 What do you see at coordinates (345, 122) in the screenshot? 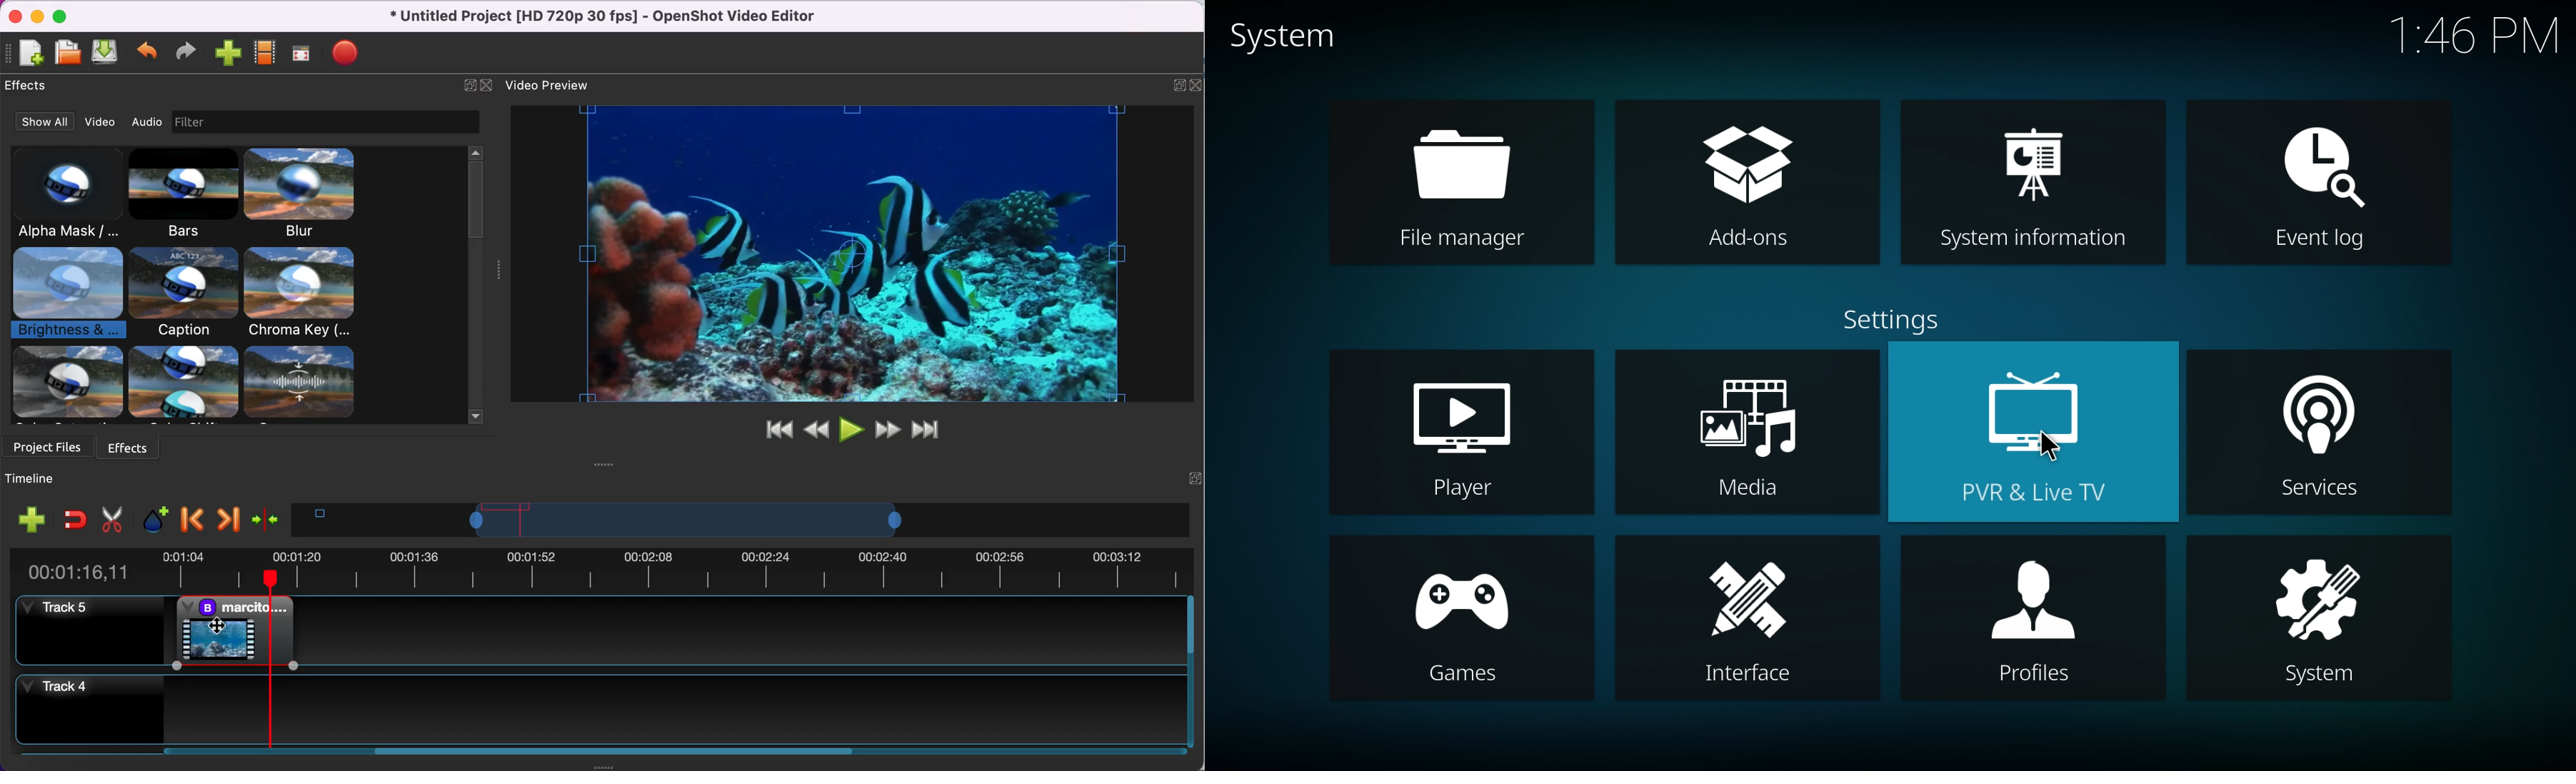
I see `filtr` at bounding box center [345, 122].